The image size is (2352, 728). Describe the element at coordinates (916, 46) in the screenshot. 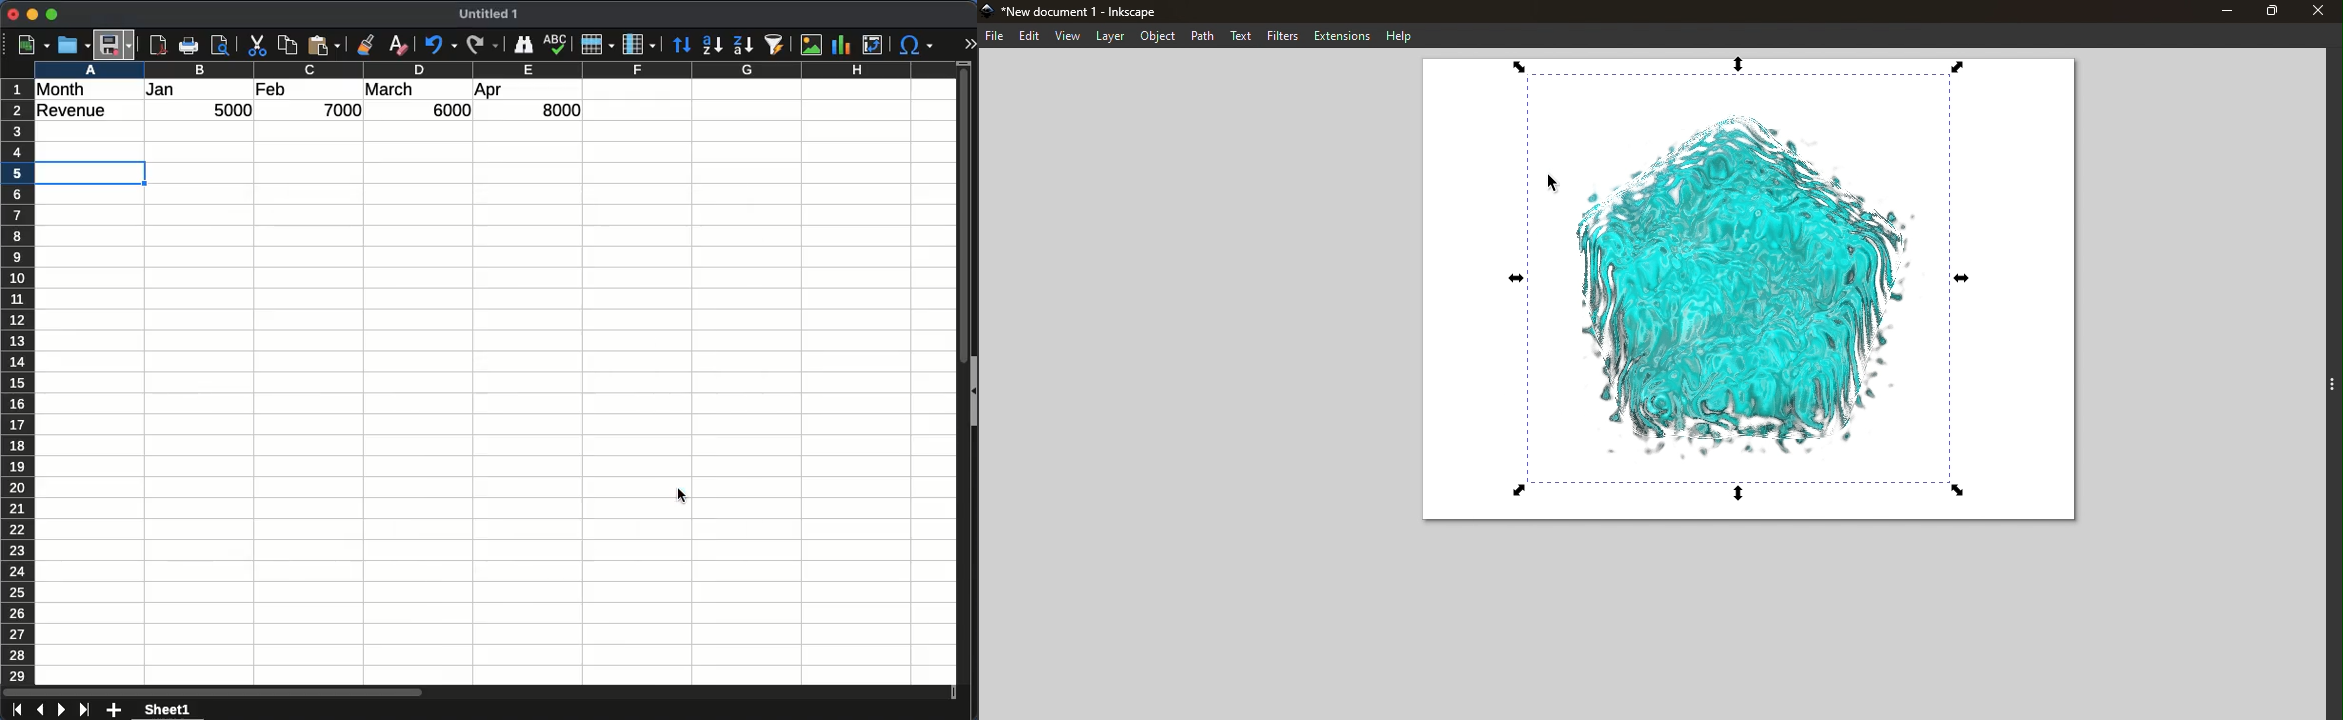

I see `special characters` at that location.